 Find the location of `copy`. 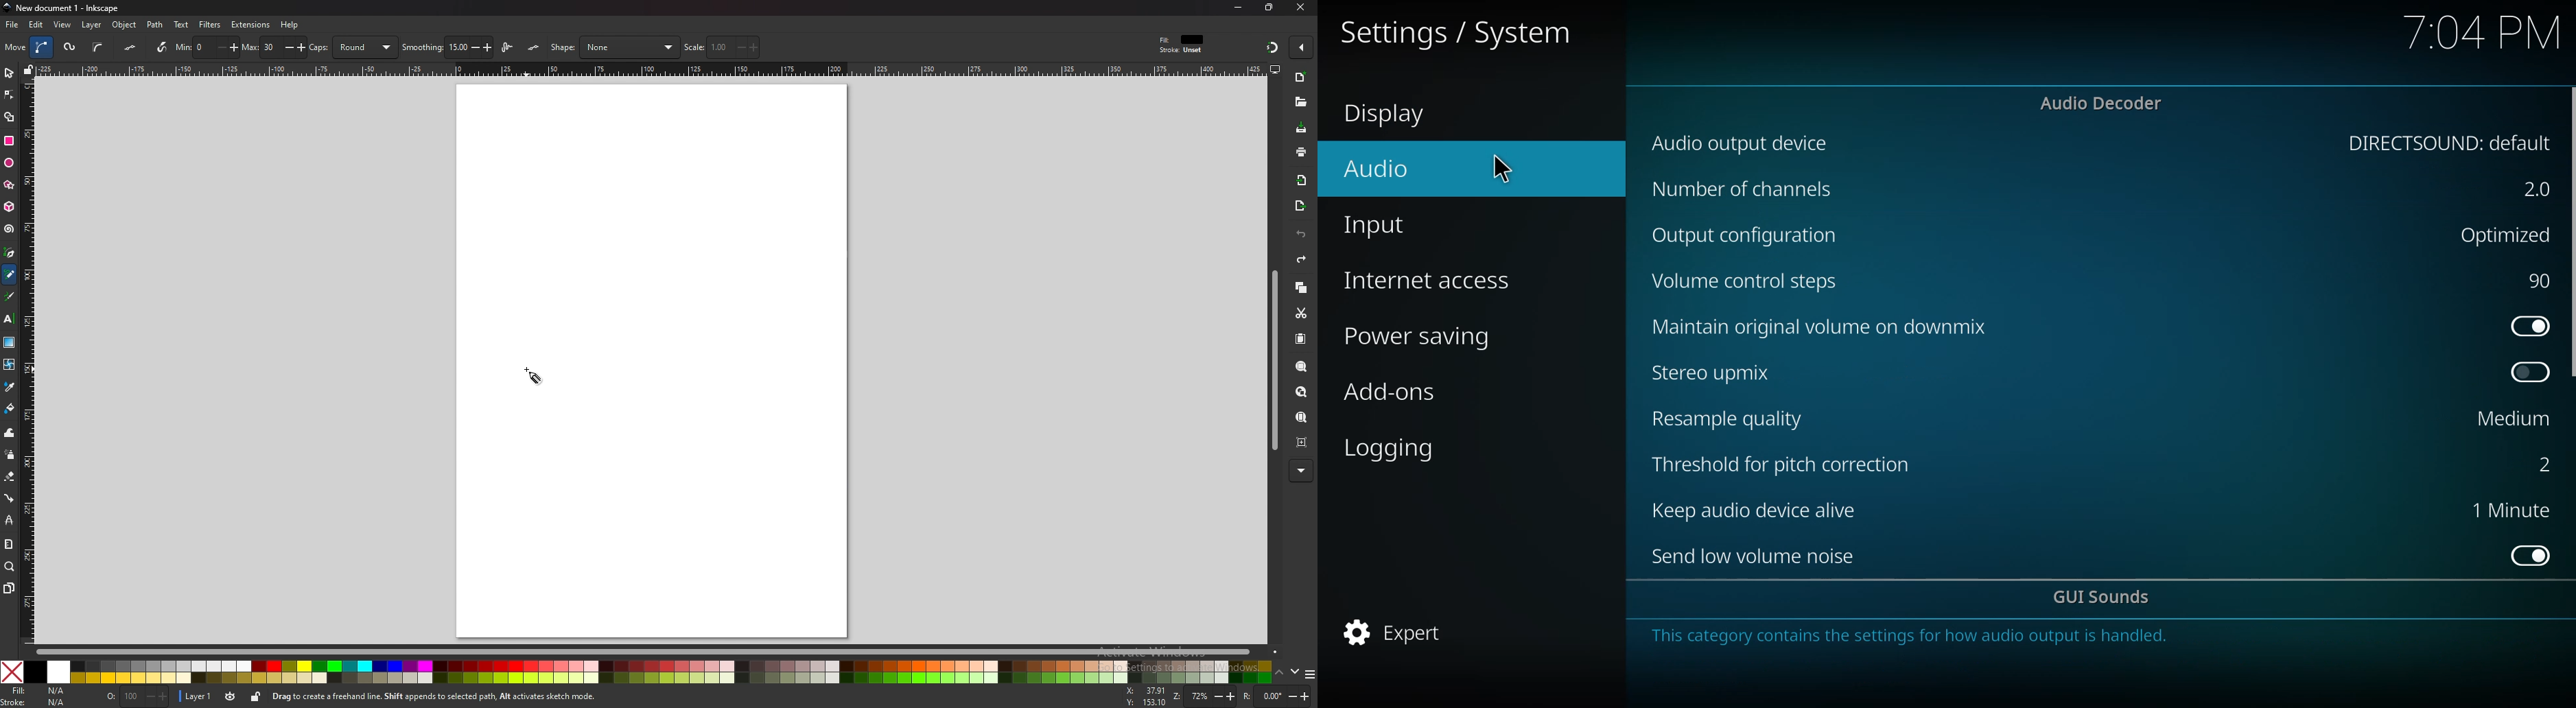

copy is located at coordinates (1300, 287).